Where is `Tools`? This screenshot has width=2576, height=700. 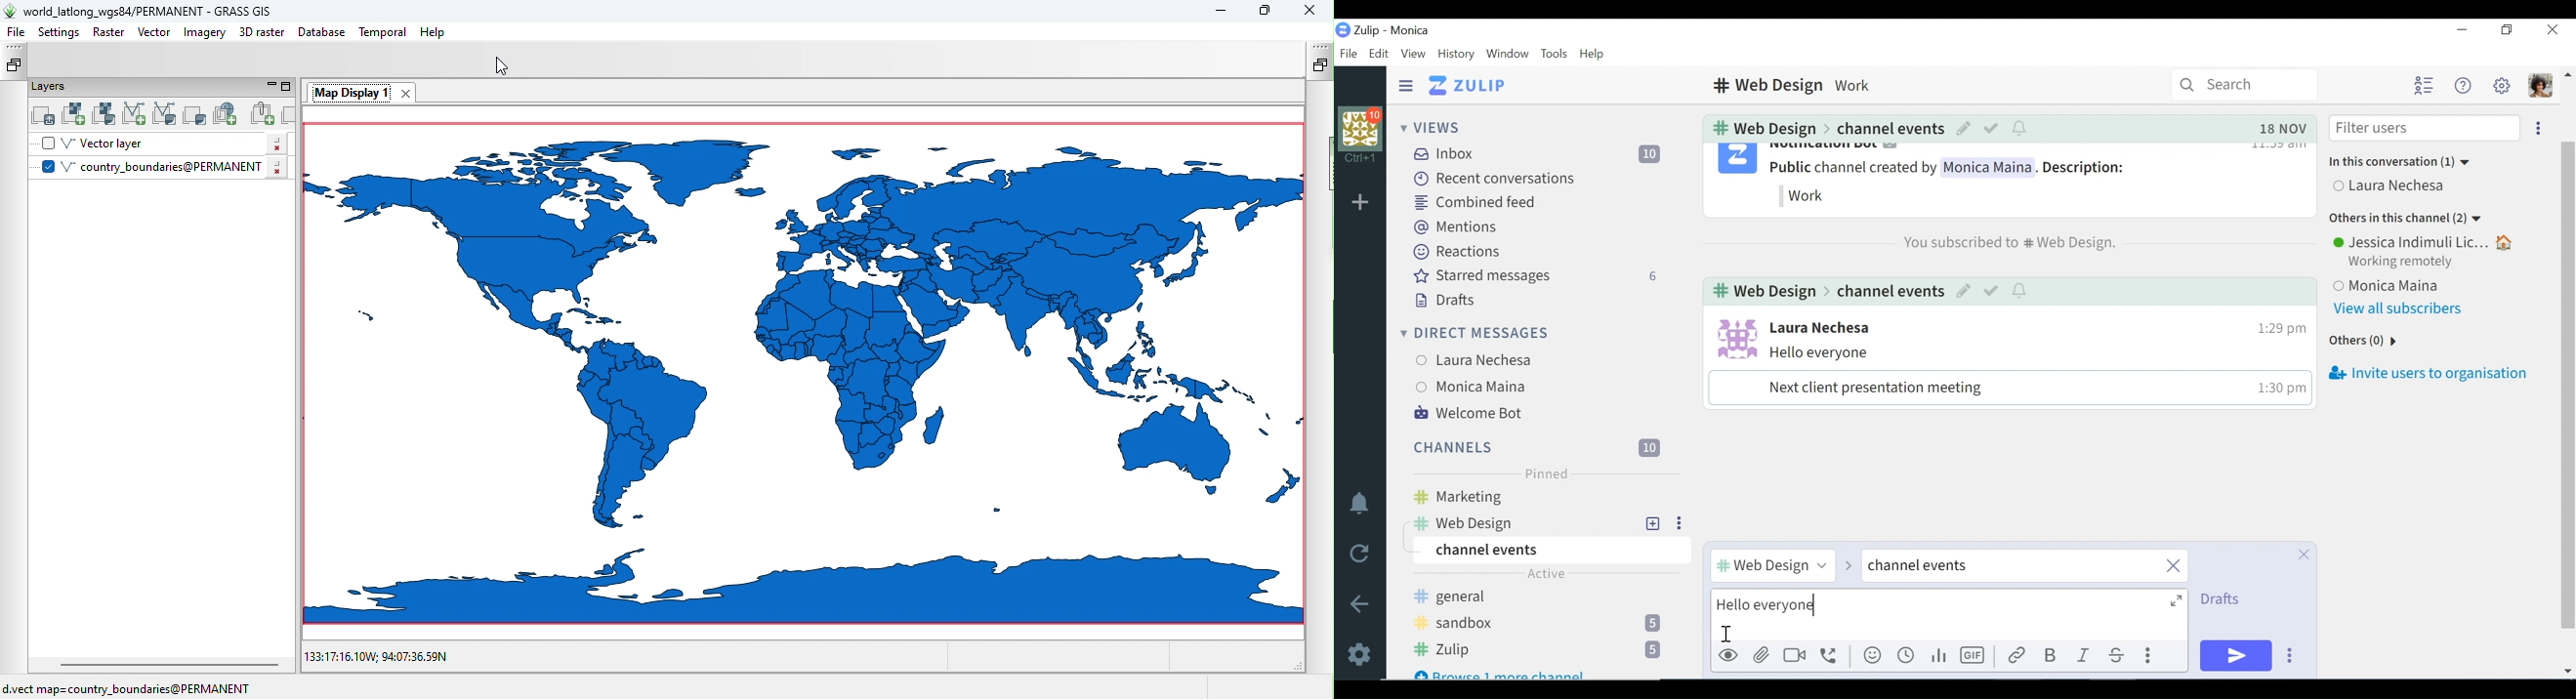 Tools is located at coordinates (1553, 54).